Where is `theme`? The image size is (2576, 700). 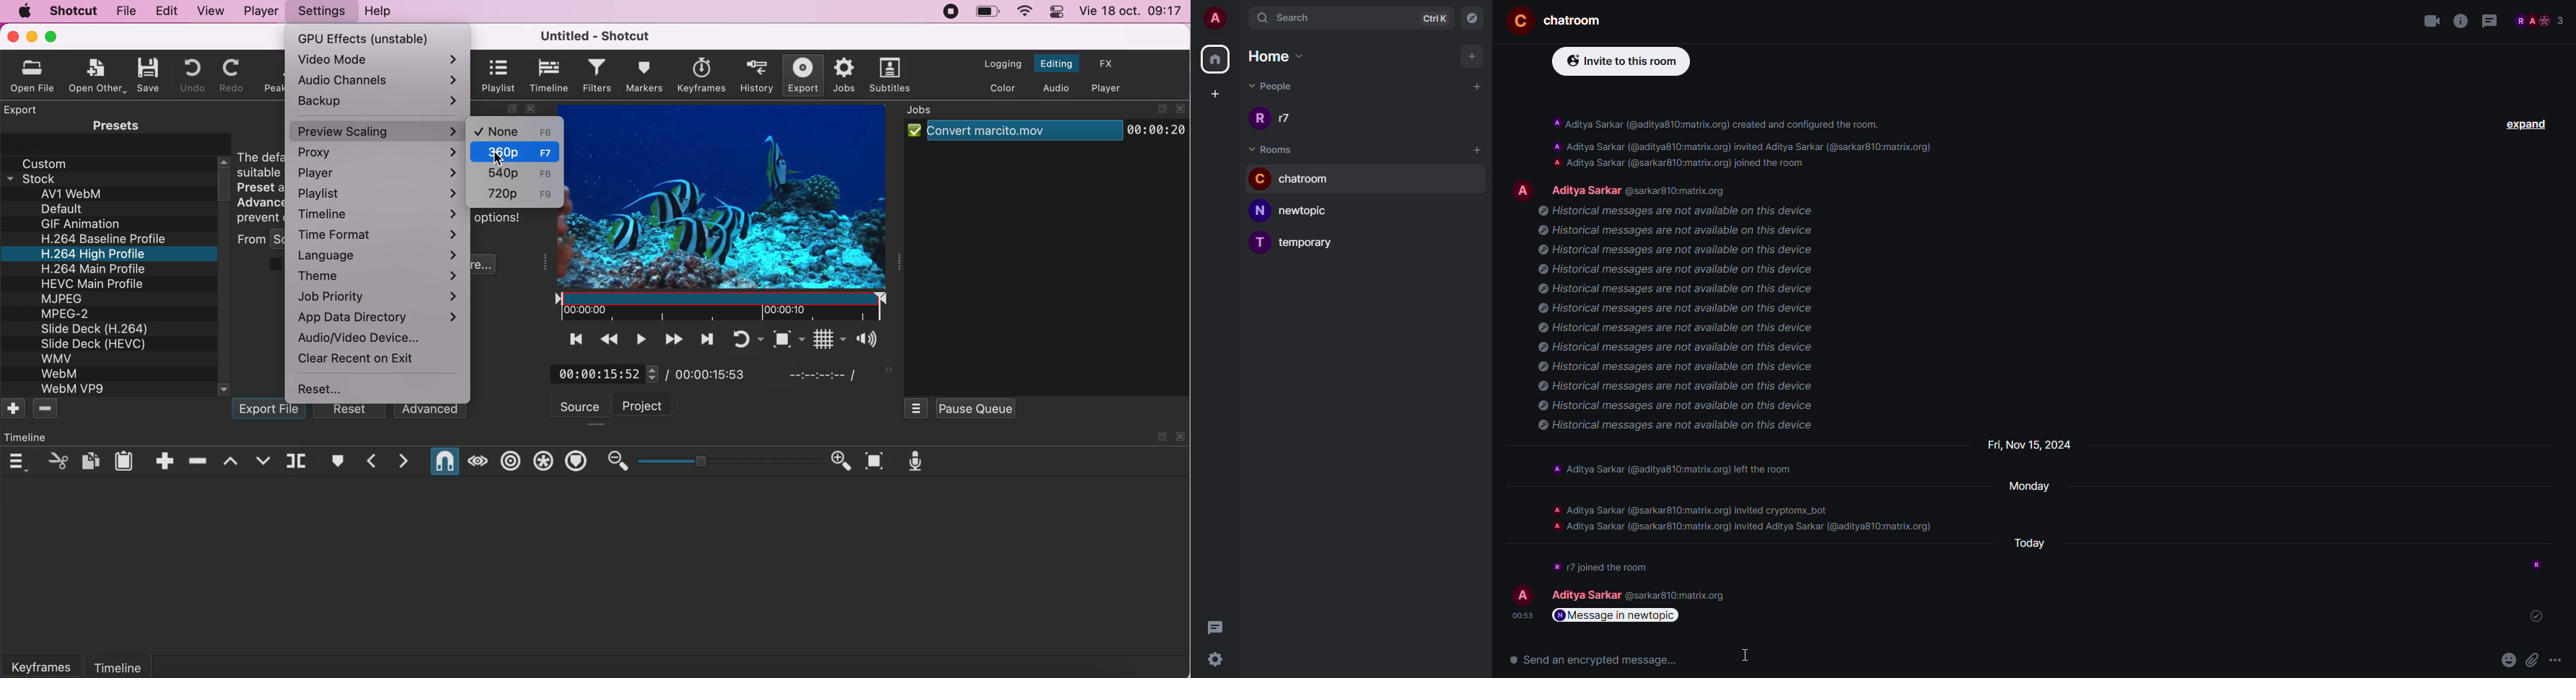
theme is located at coordinates (379, 274).